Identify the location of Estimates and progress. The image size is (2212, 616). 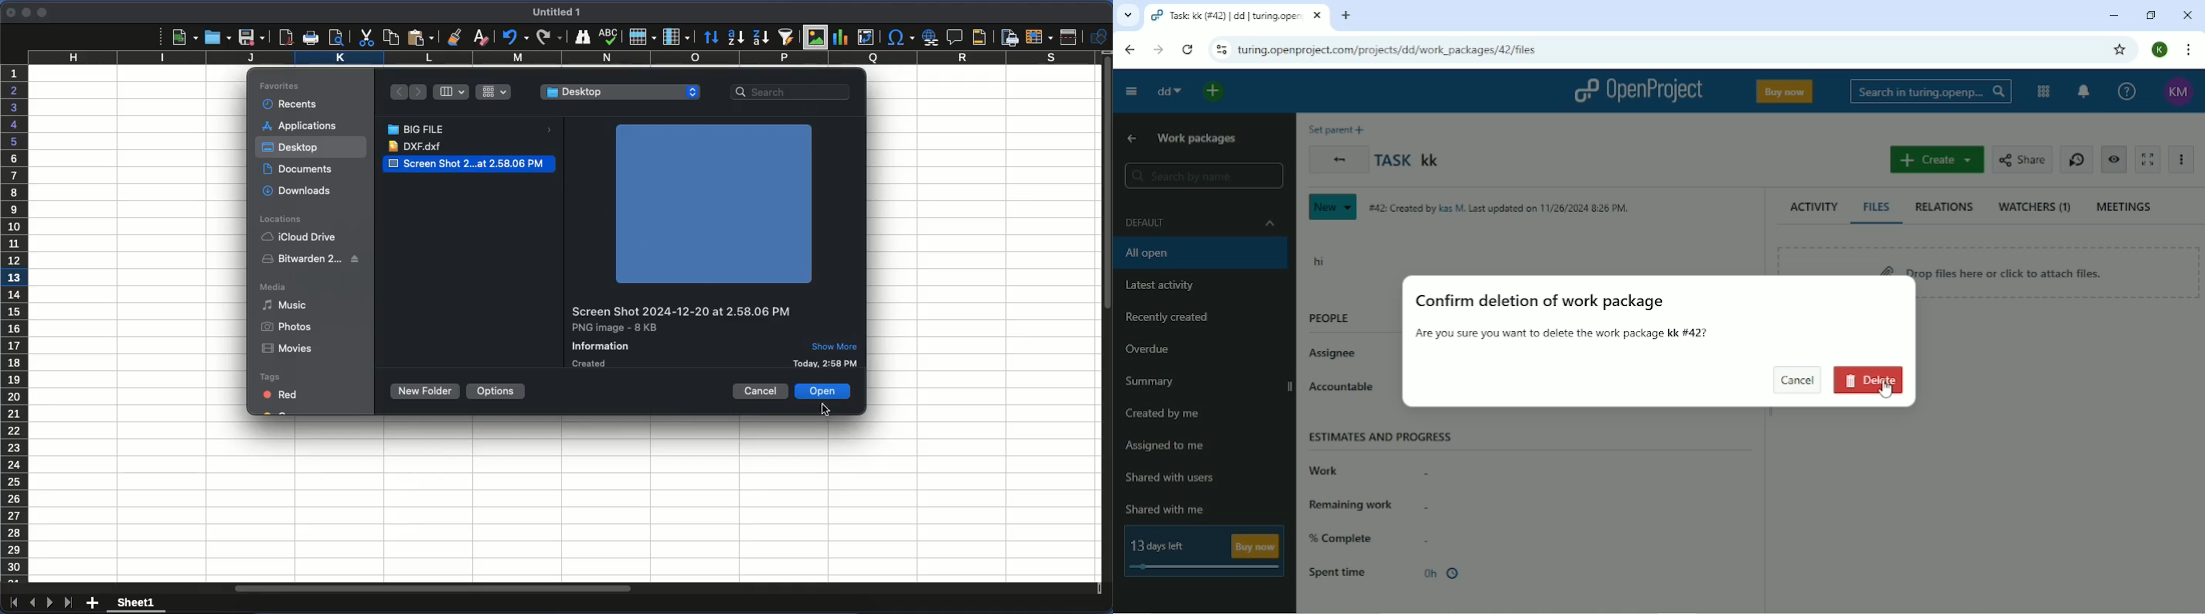
(1381, 435).